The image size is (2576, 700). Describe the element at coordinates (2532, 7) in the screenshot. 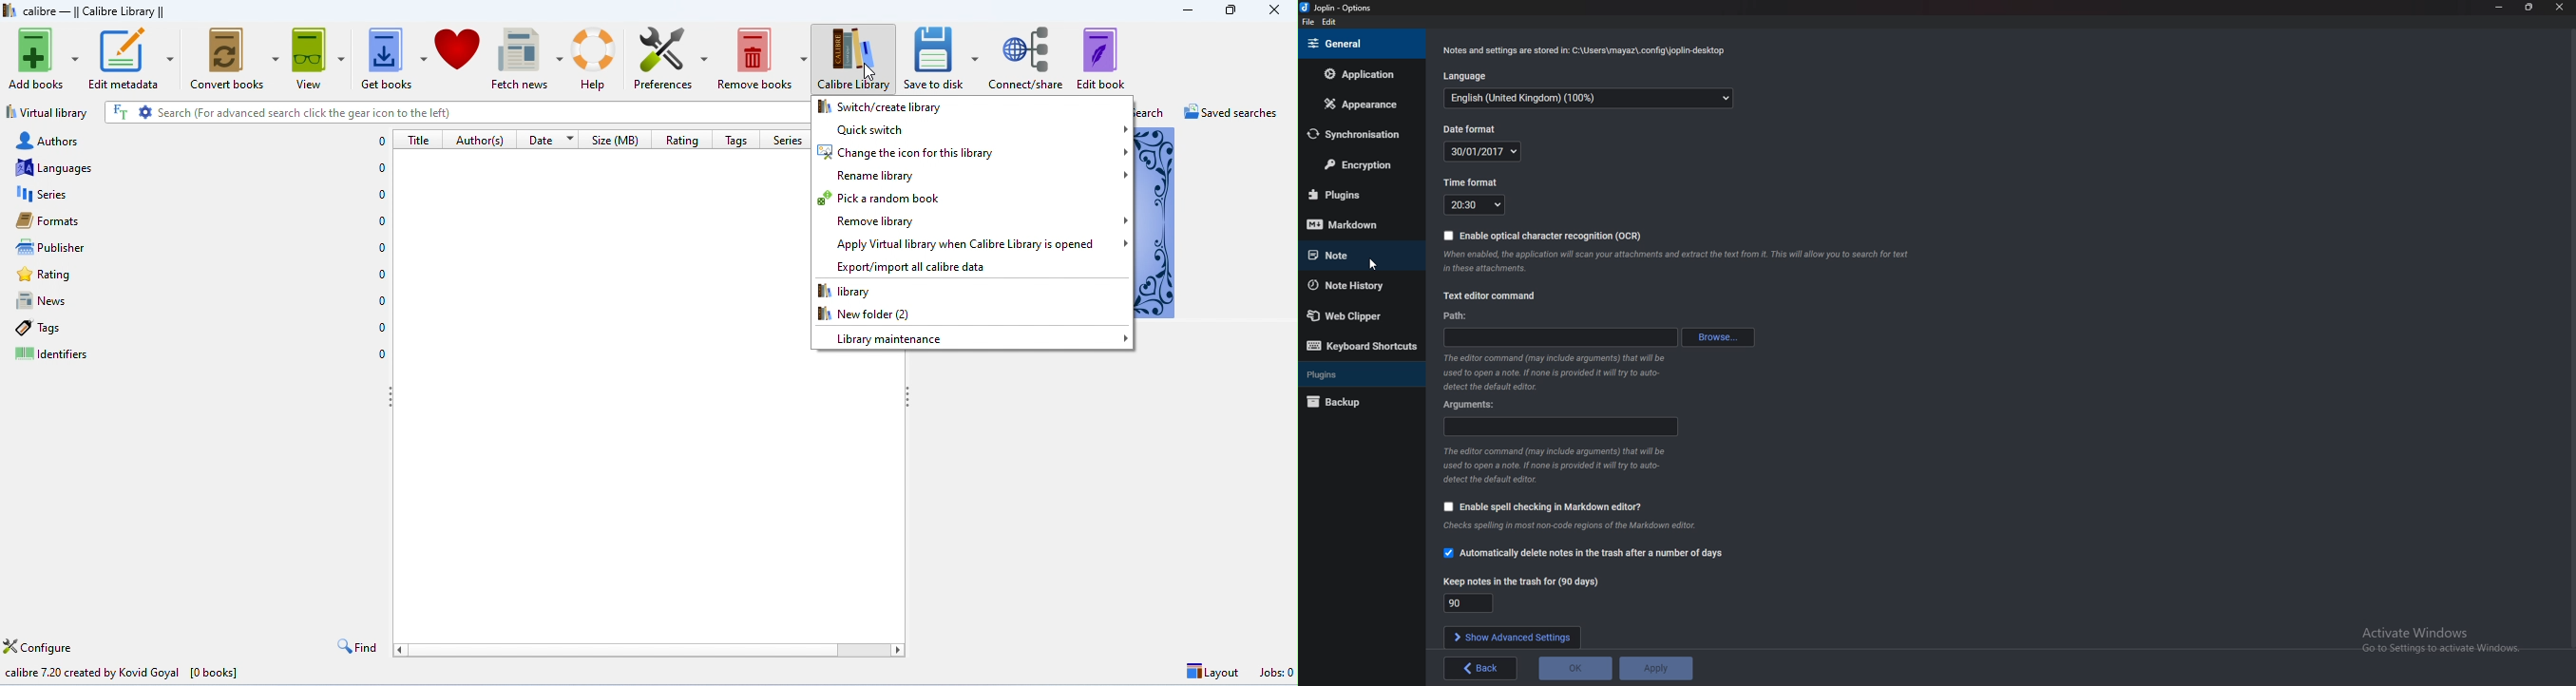

I see `Resize` at that location.